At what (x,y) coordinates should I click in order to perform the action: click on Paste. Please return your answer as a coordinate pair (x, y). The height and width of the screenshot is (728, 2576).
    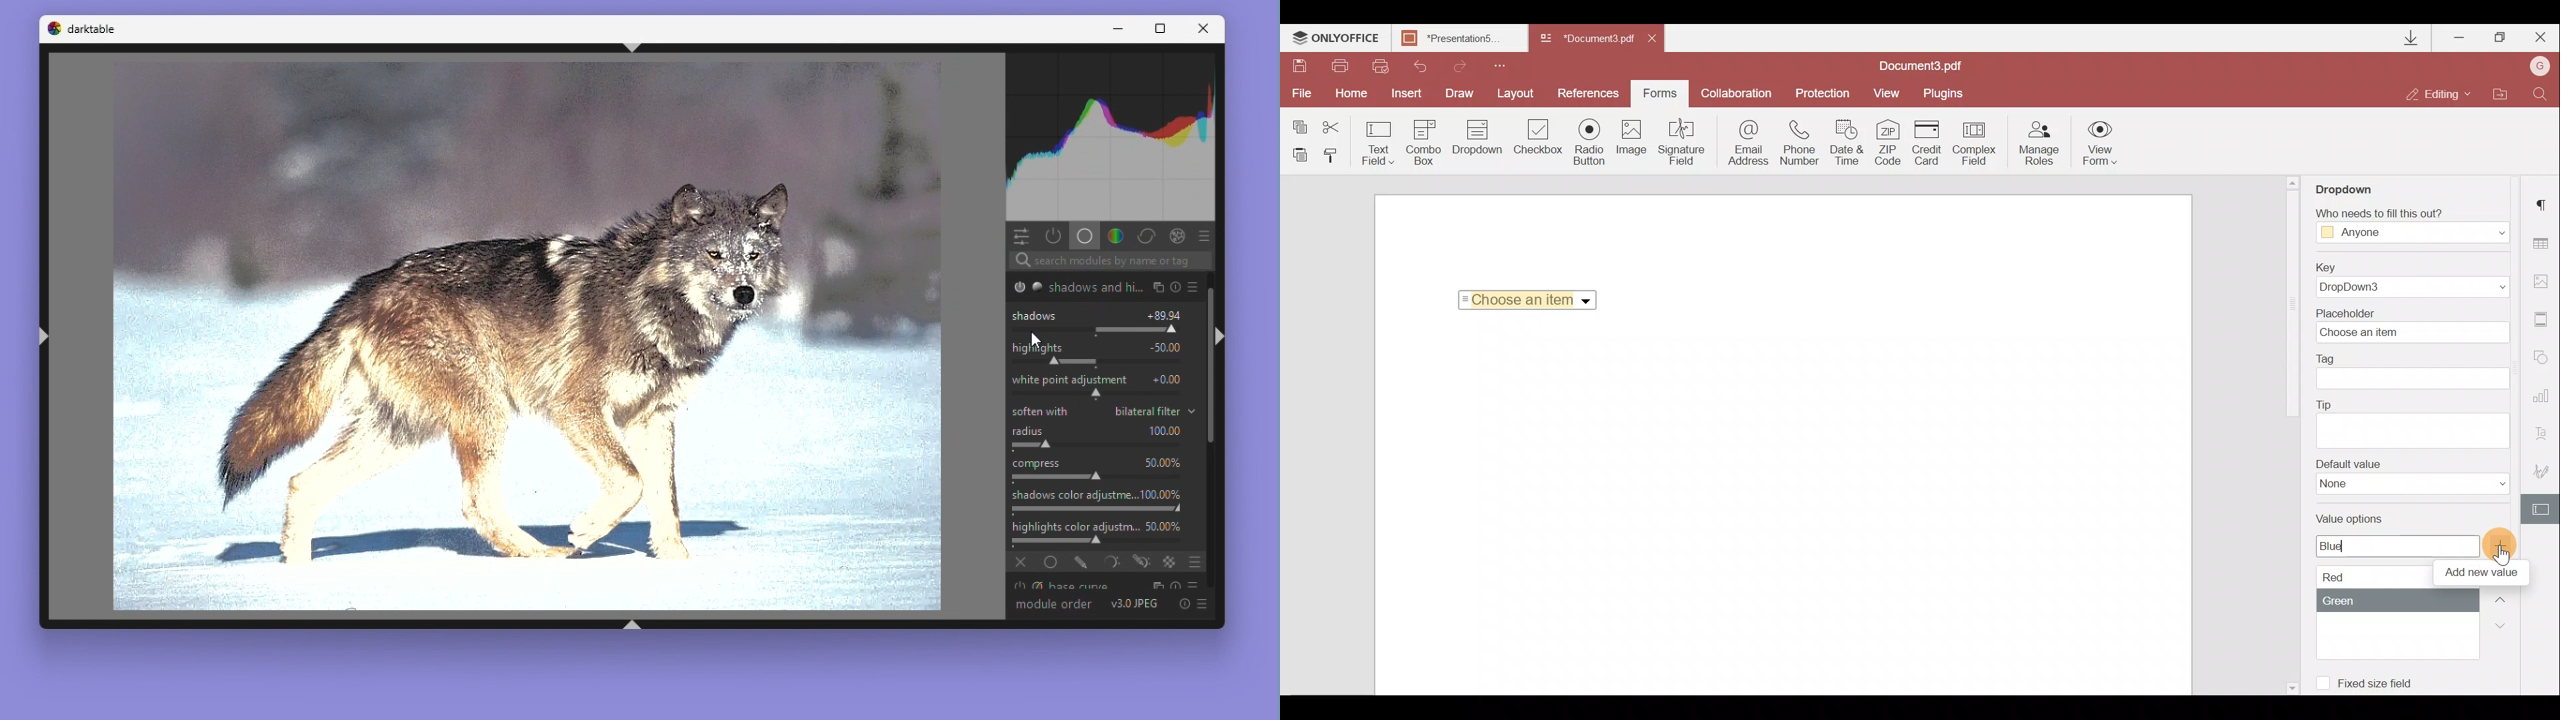
    Looking at the image, I should click on (1299, 157).